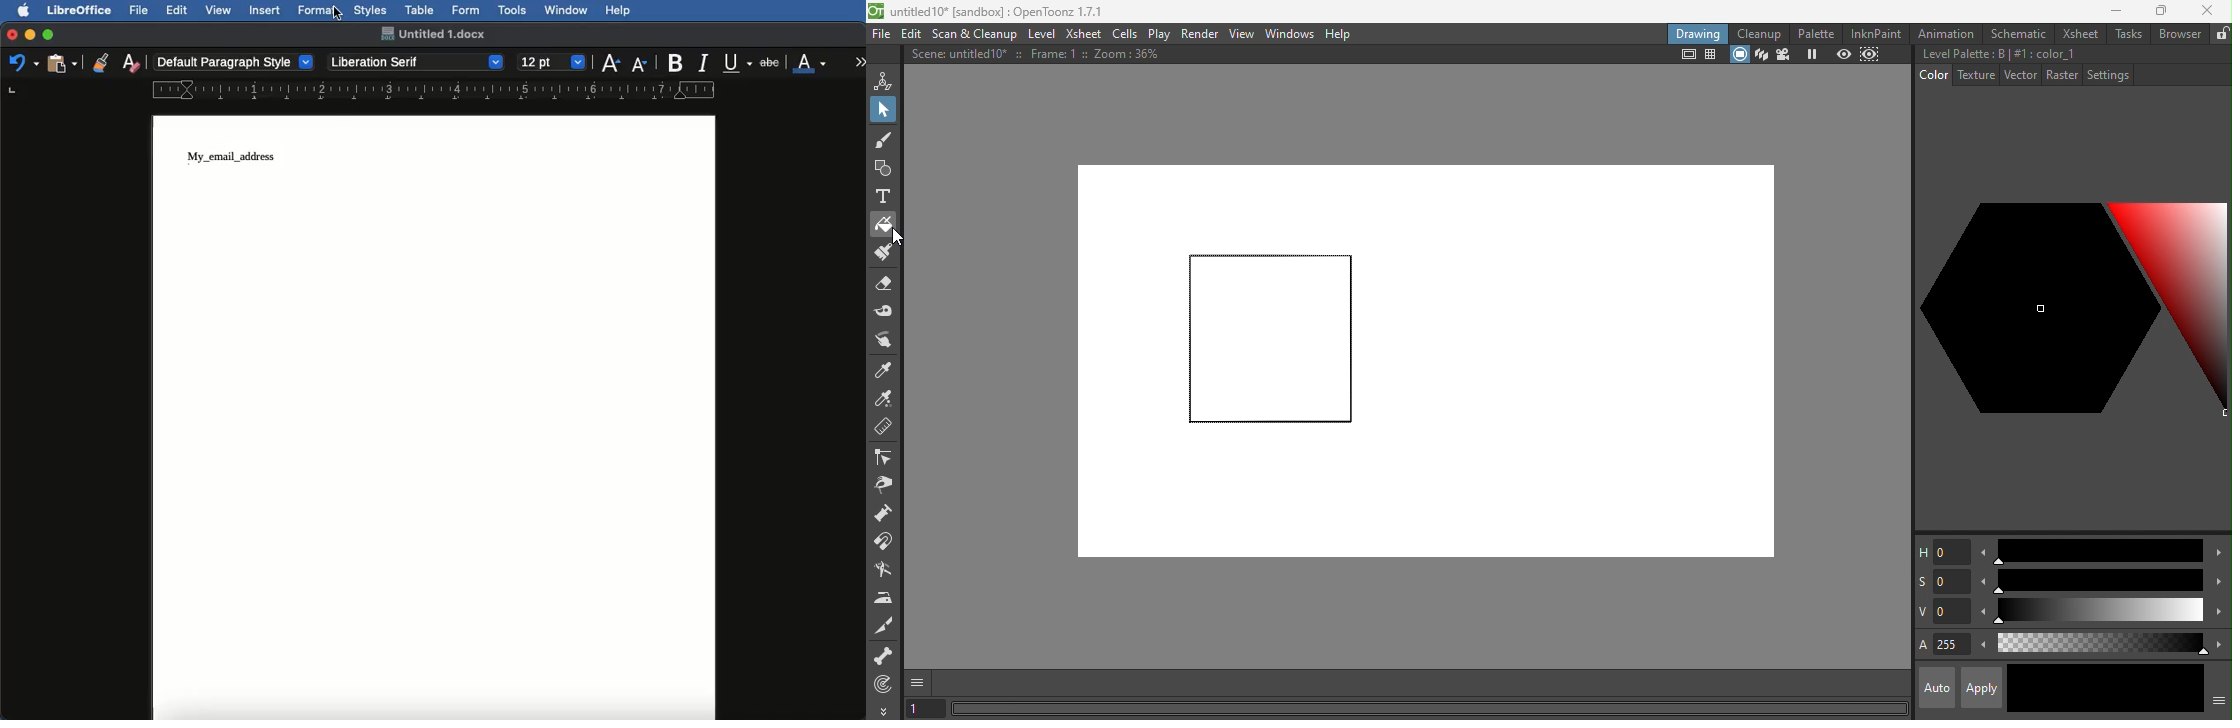 The width and height of the screenshot is (2240, 728). I want to click on Decrease, so click(1982, 647).